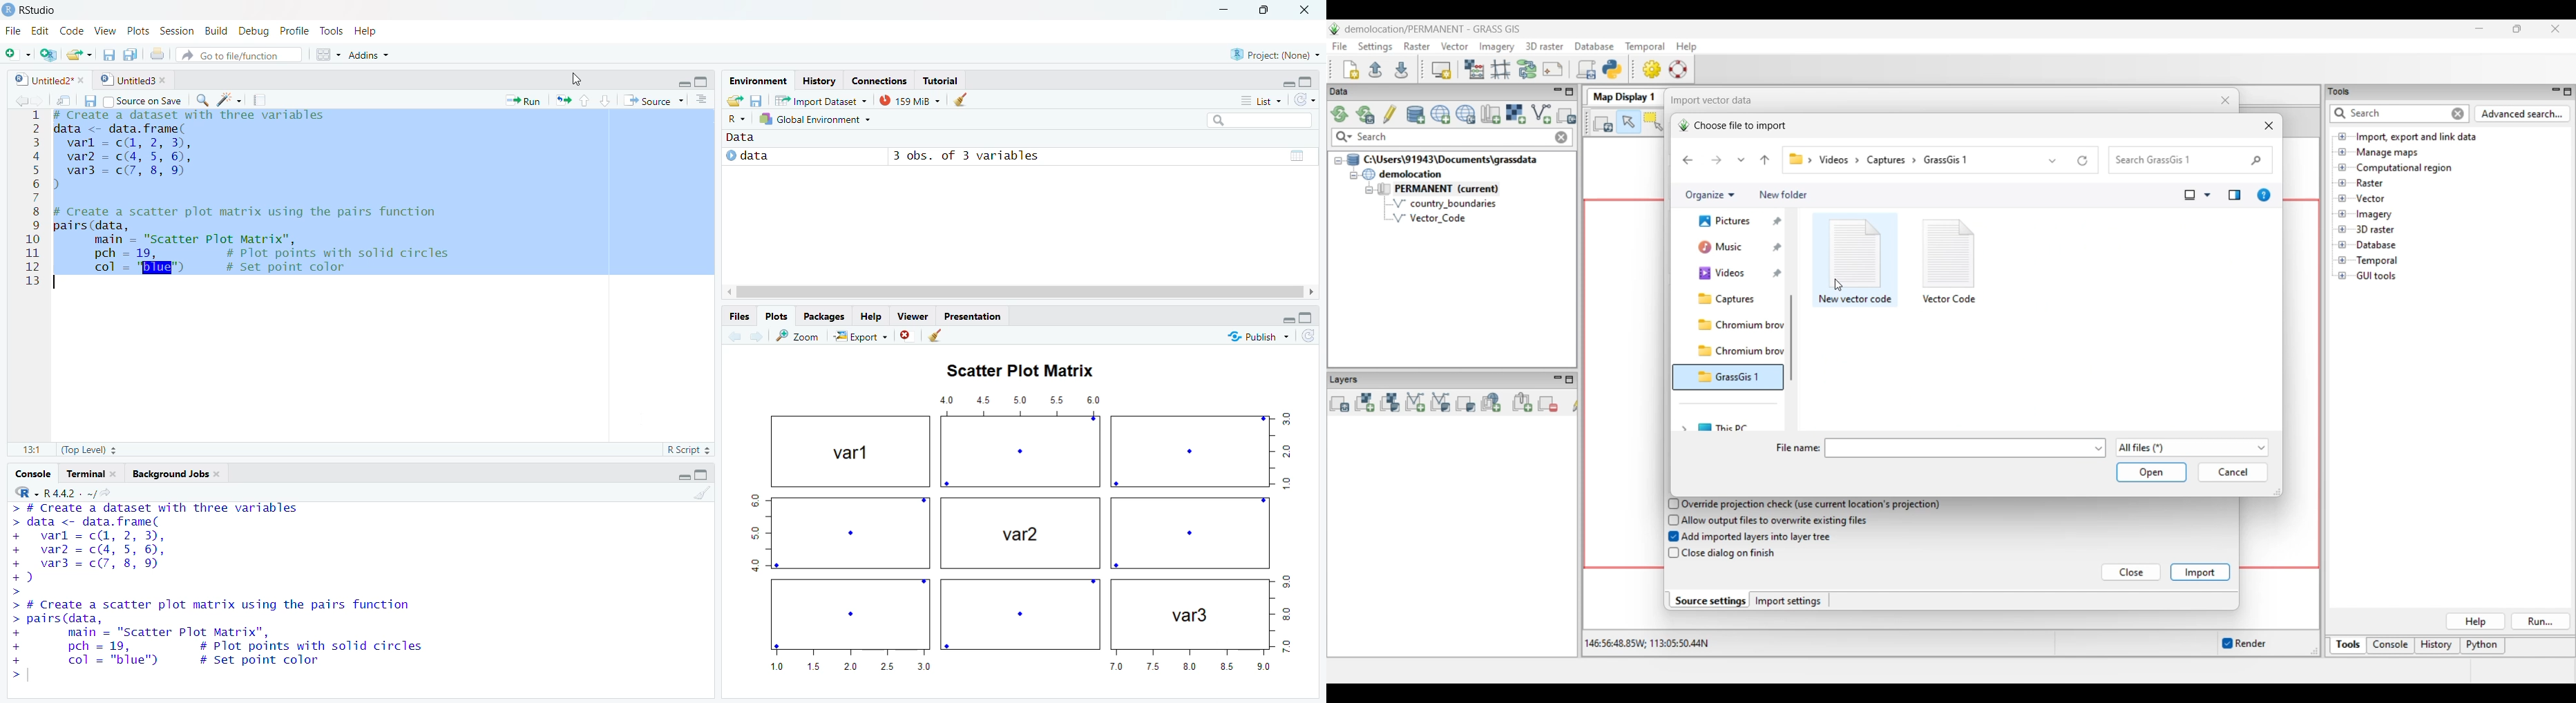 Image resolution: width=2576 pixels, height=728 pixels. What do you see at coordinates (158, 54) in the screenshot?
I see `Print document` at bounding box center [158, 54].